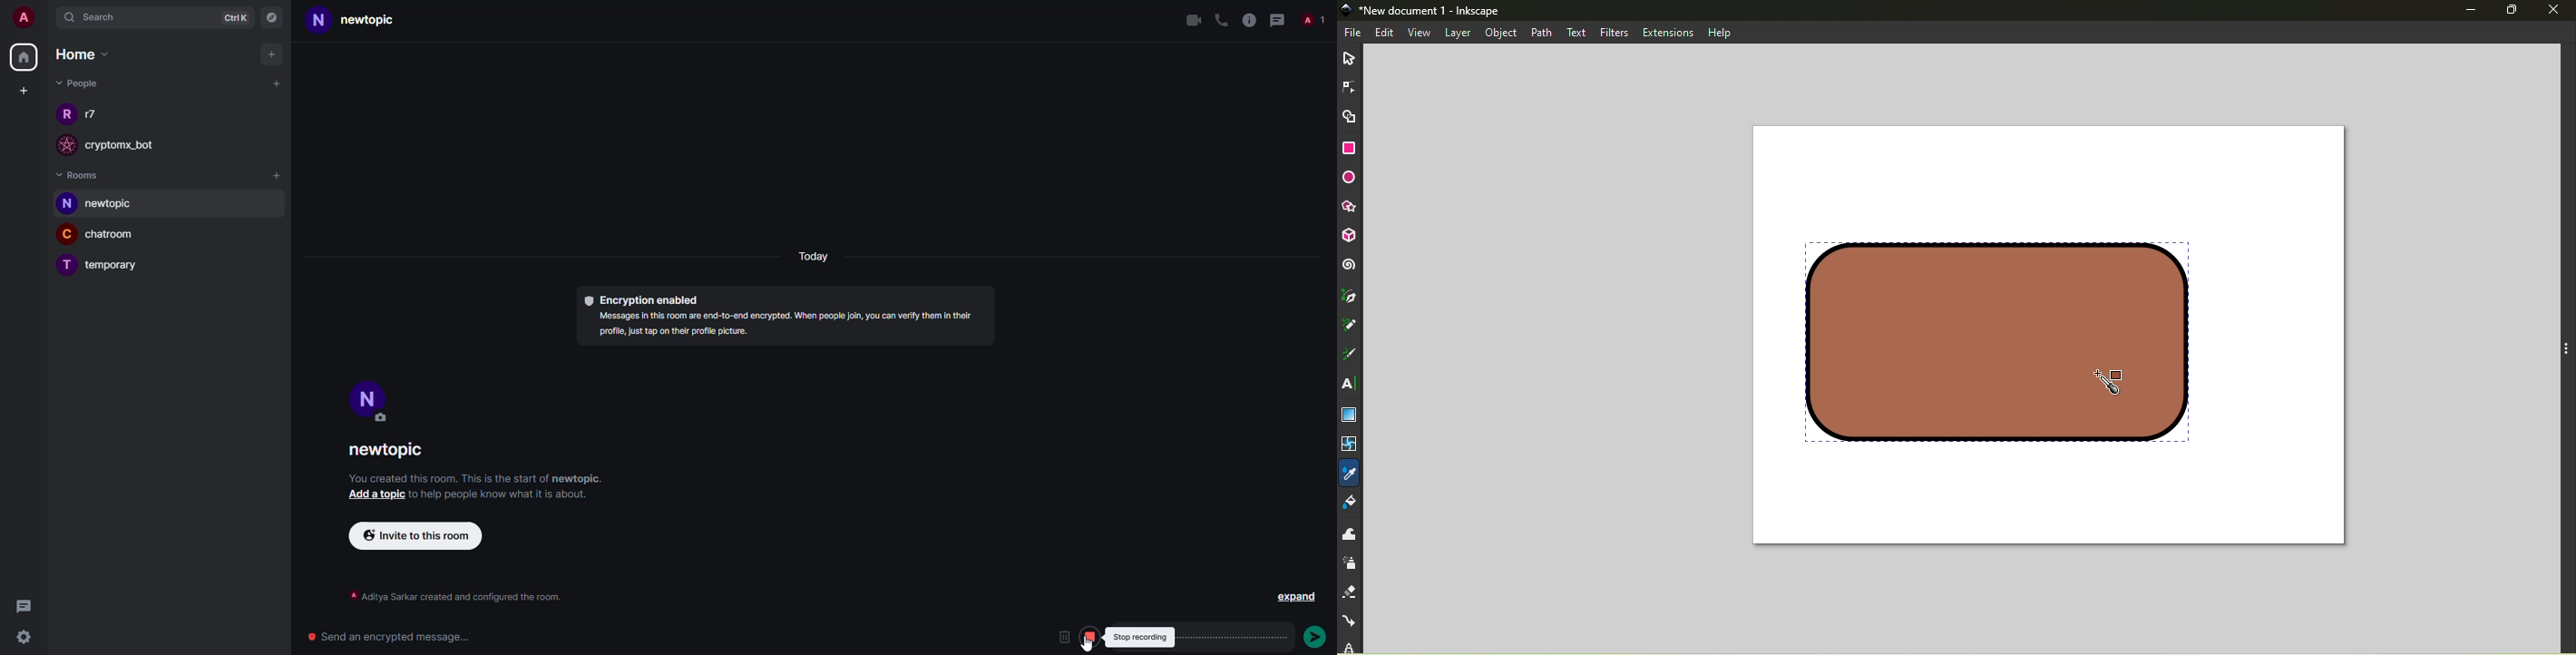 This screenshot has width=2576, height=672. What do you see at coordinates (270, 54) in the screenshot?
I see `add` at bounding box center [270, 54].